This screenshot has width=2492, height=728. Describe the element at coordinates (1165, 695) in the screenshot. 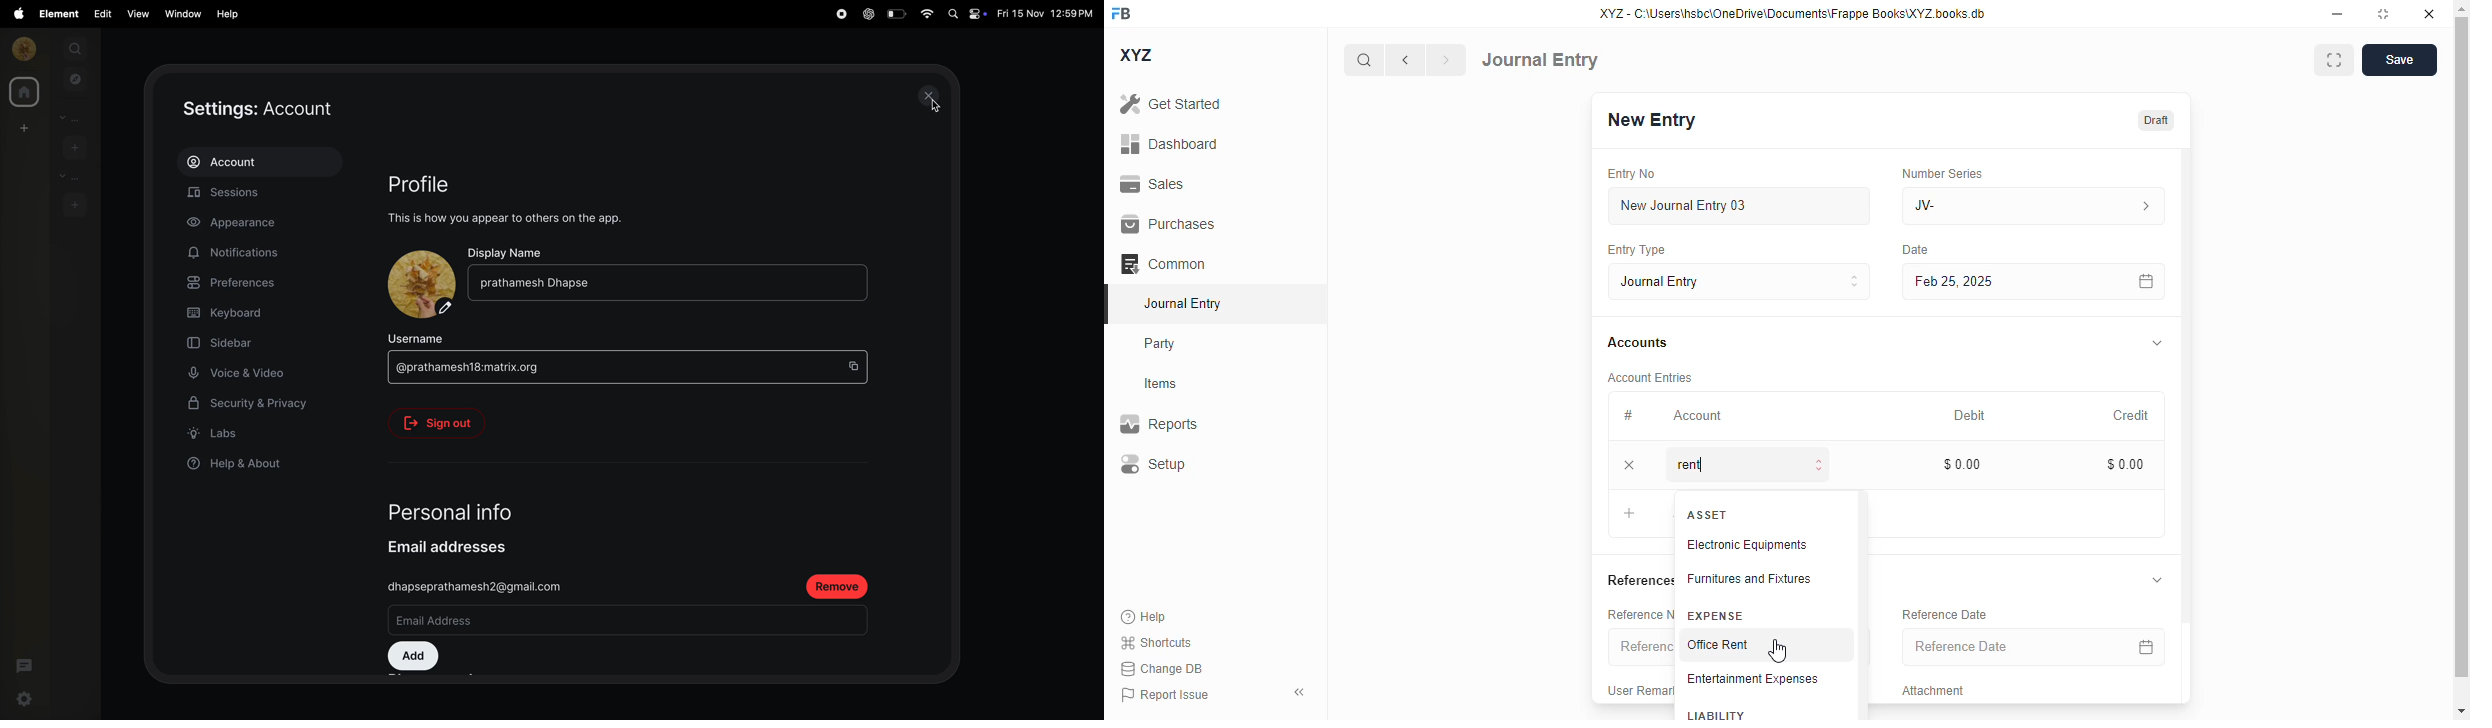

I see `report issue` at that location.